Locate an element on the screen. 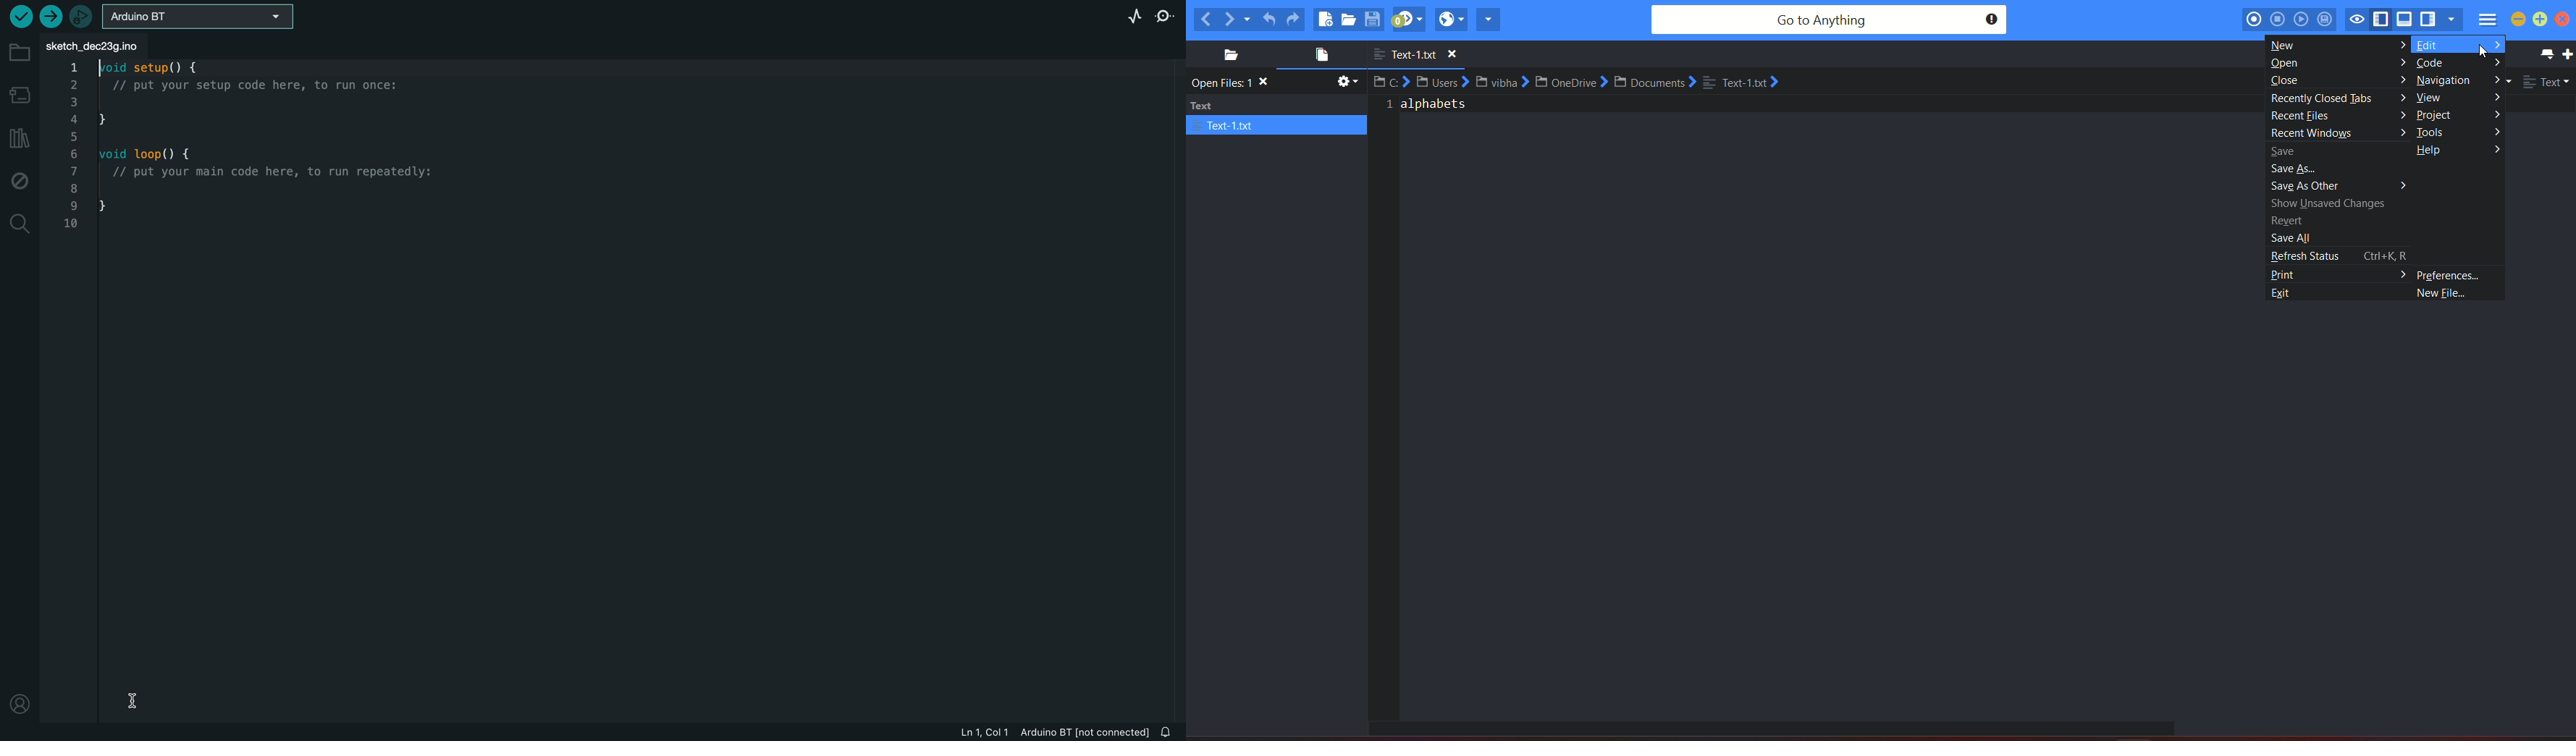 Image resolution: width=2576 pixels, height=756 pixels. Save As Other is located at coordinates (2311, 187).